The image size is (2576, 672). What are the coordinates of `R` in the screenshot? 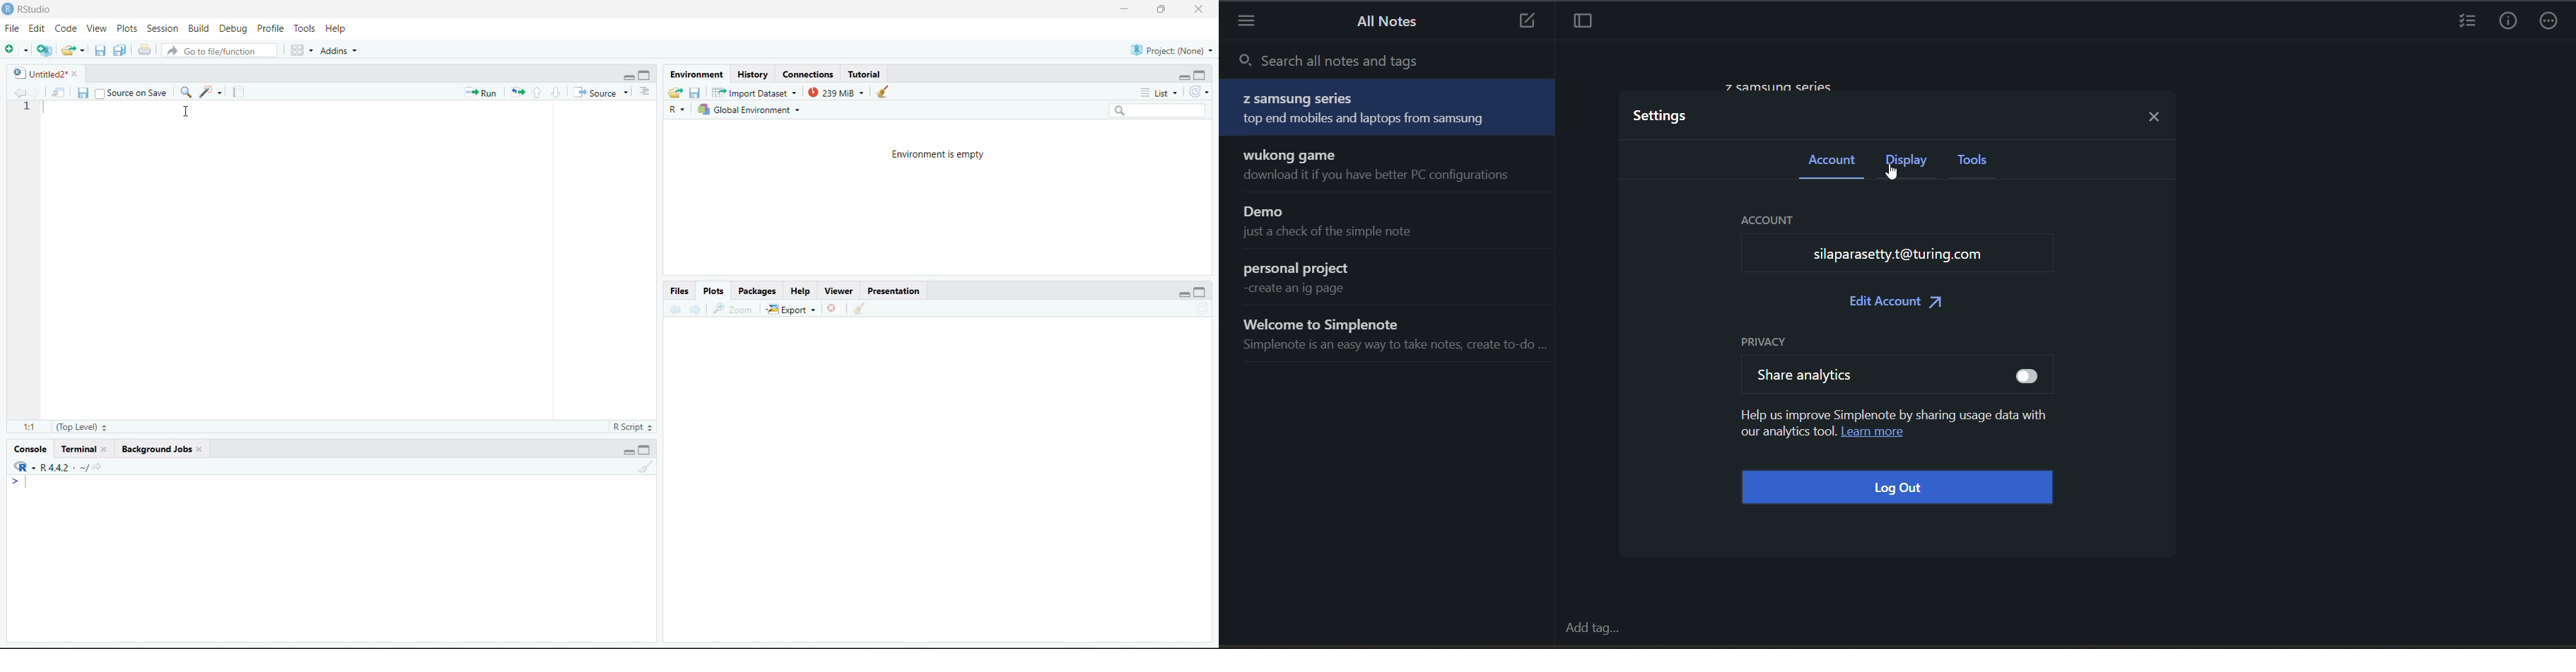 It's located at (676, 112).